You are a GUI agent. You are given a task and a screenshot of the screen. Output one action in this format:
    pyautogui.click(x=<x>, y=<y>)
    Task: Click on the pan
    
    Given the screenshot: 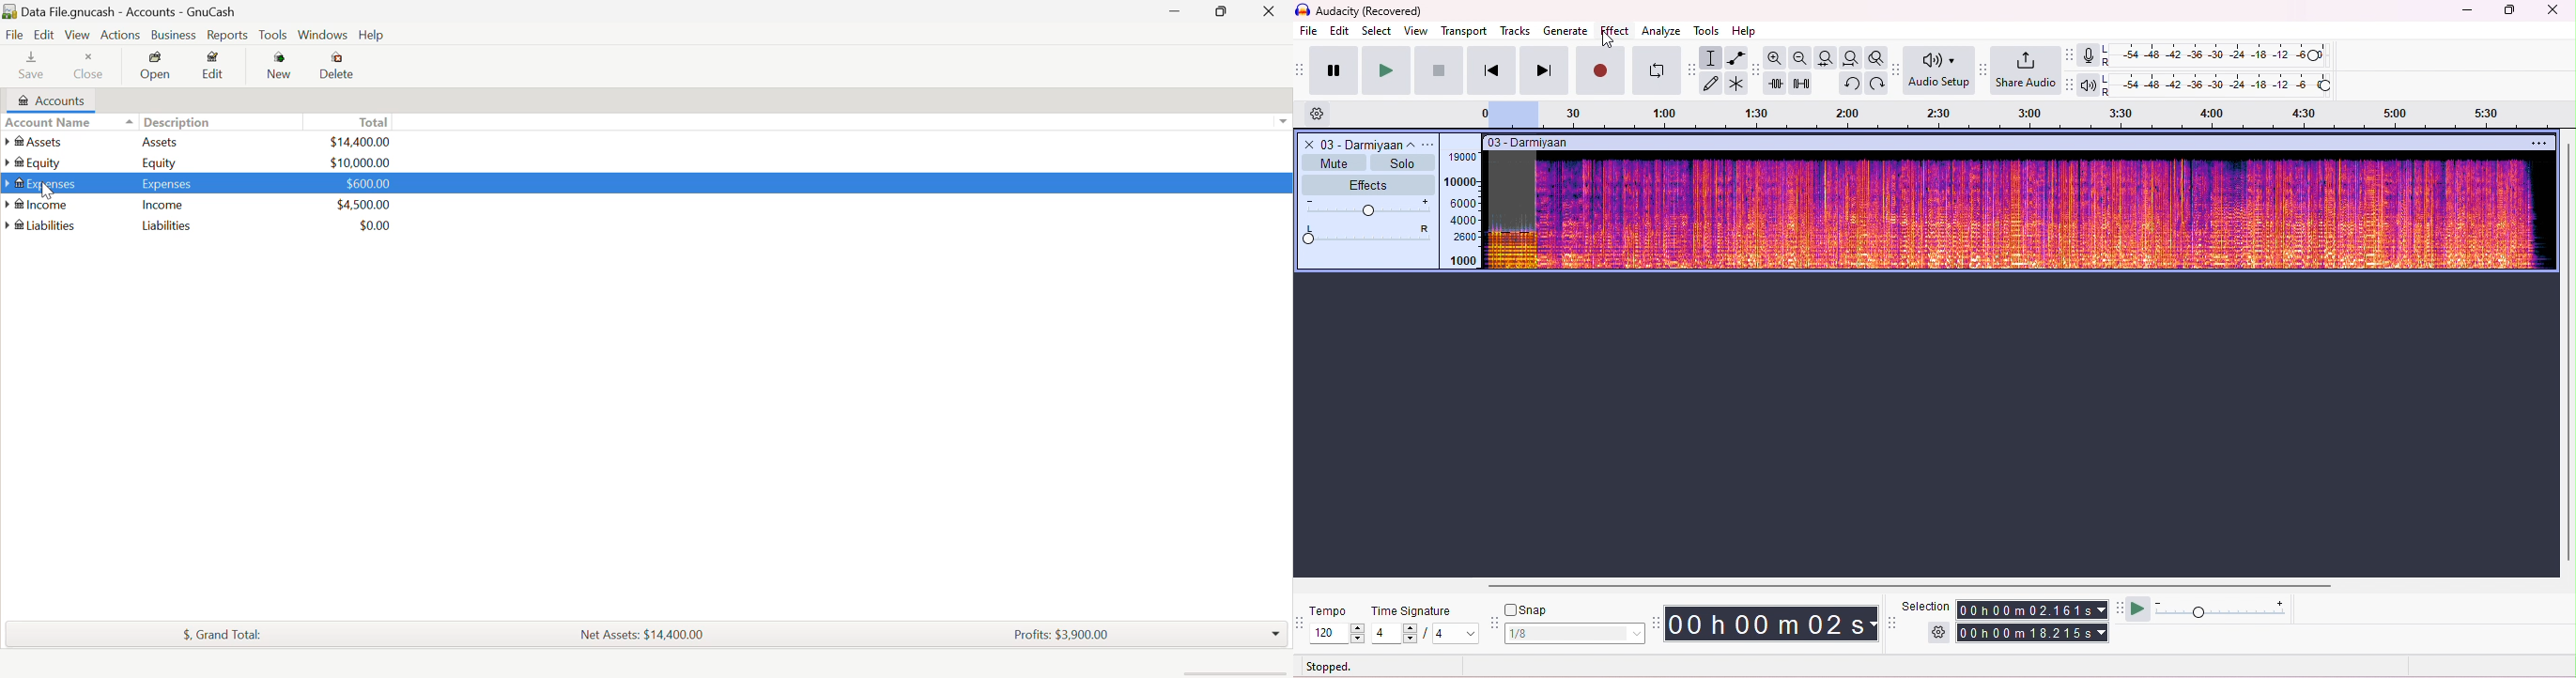 What is the action you would take?
    pyautogui.click(x=1367, y=236)
    